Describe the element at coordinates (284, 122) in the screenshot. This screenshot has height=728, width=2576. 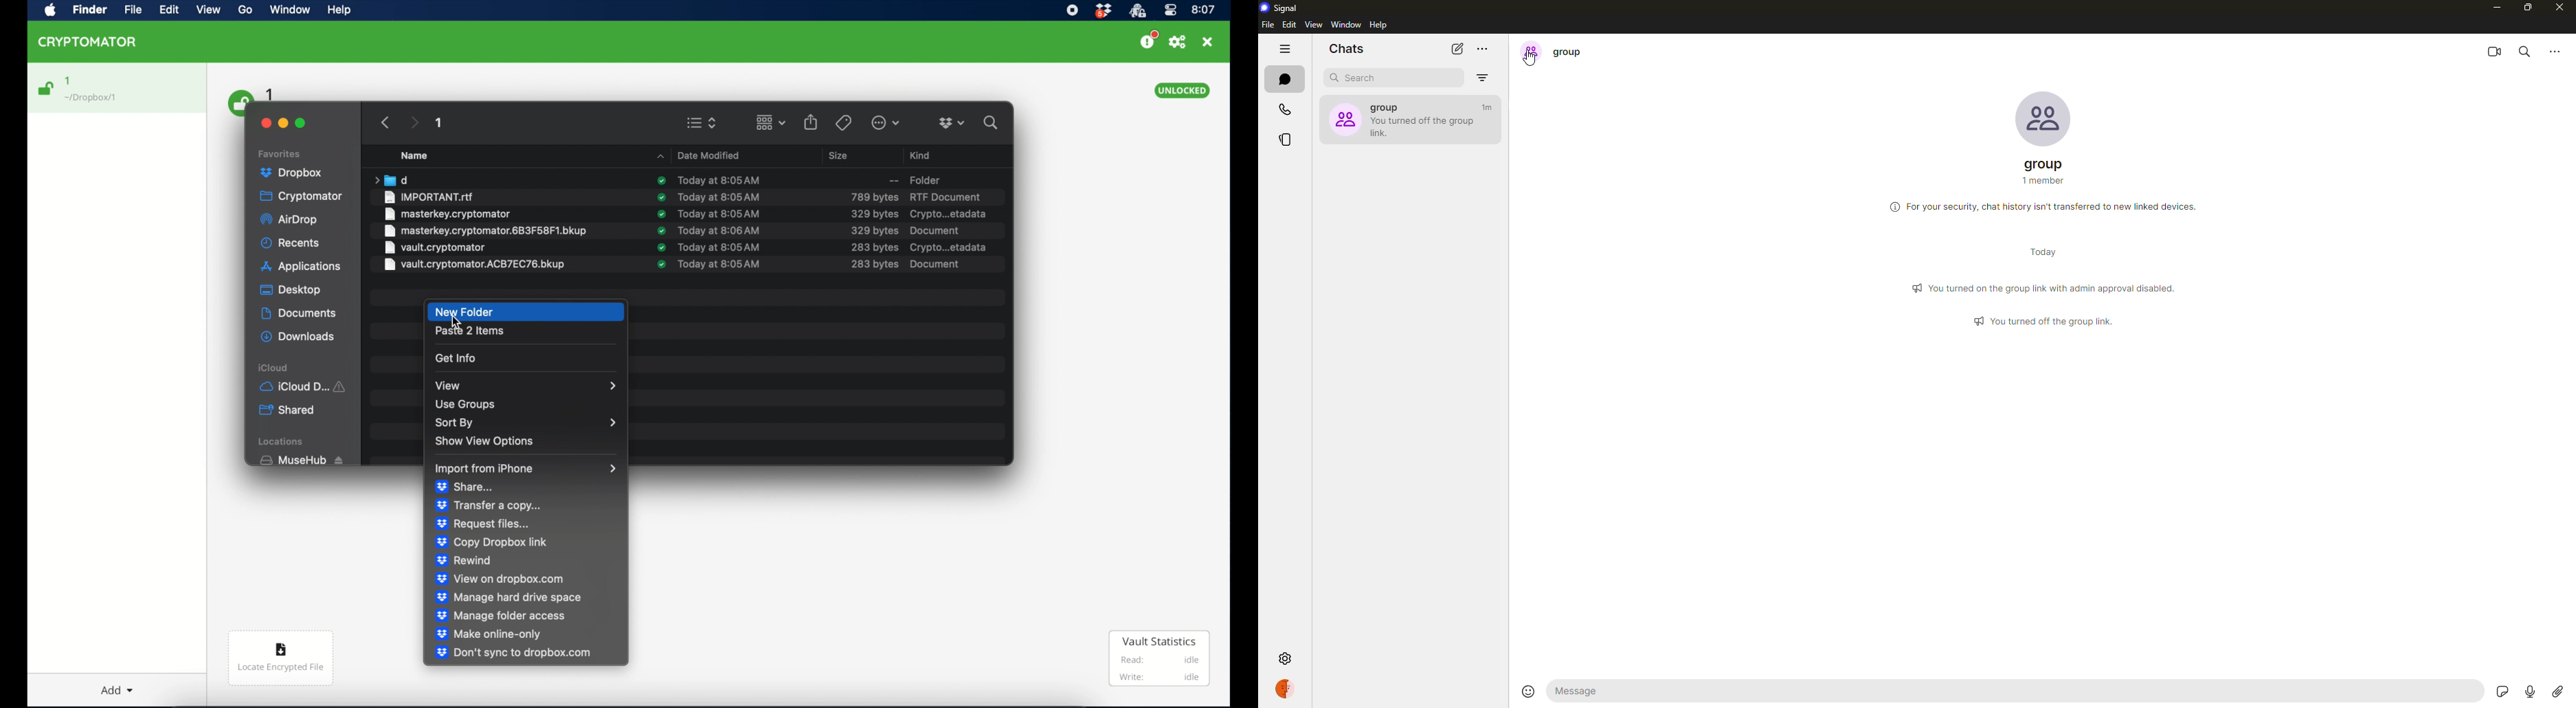
I see `minimize` at that location.